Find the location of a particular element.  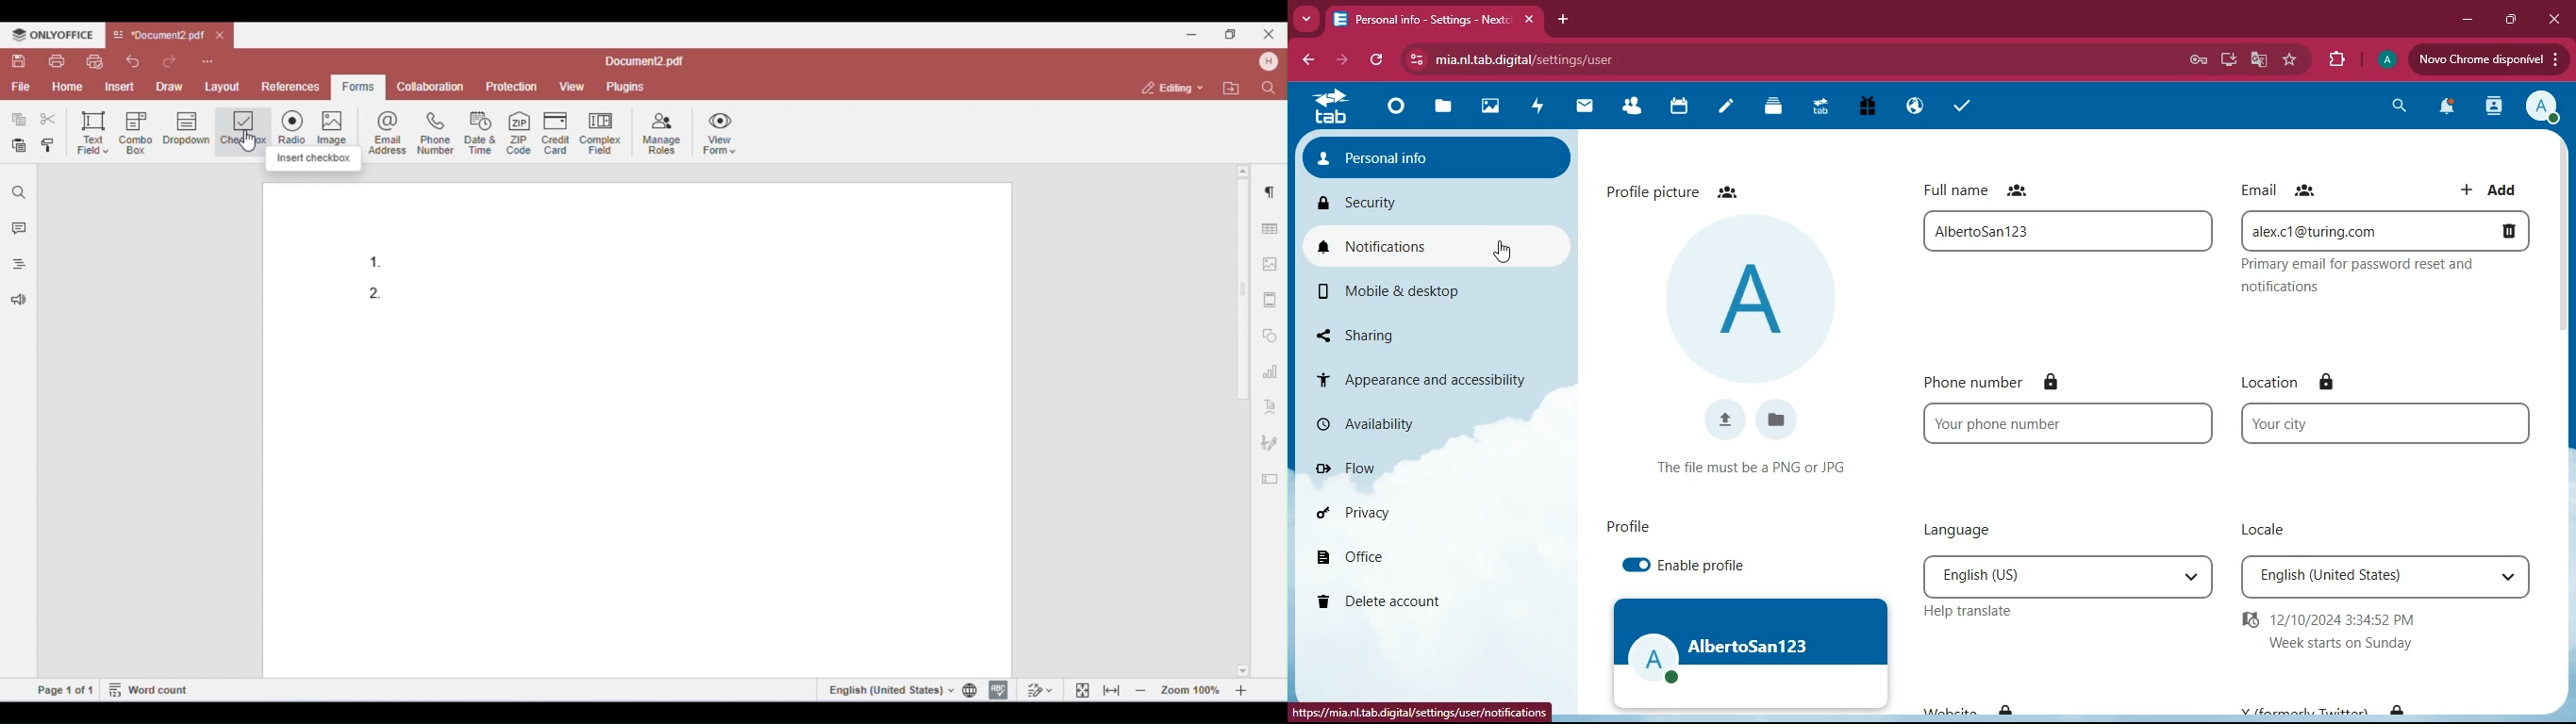

forward is located at coordinates (1336, 61).